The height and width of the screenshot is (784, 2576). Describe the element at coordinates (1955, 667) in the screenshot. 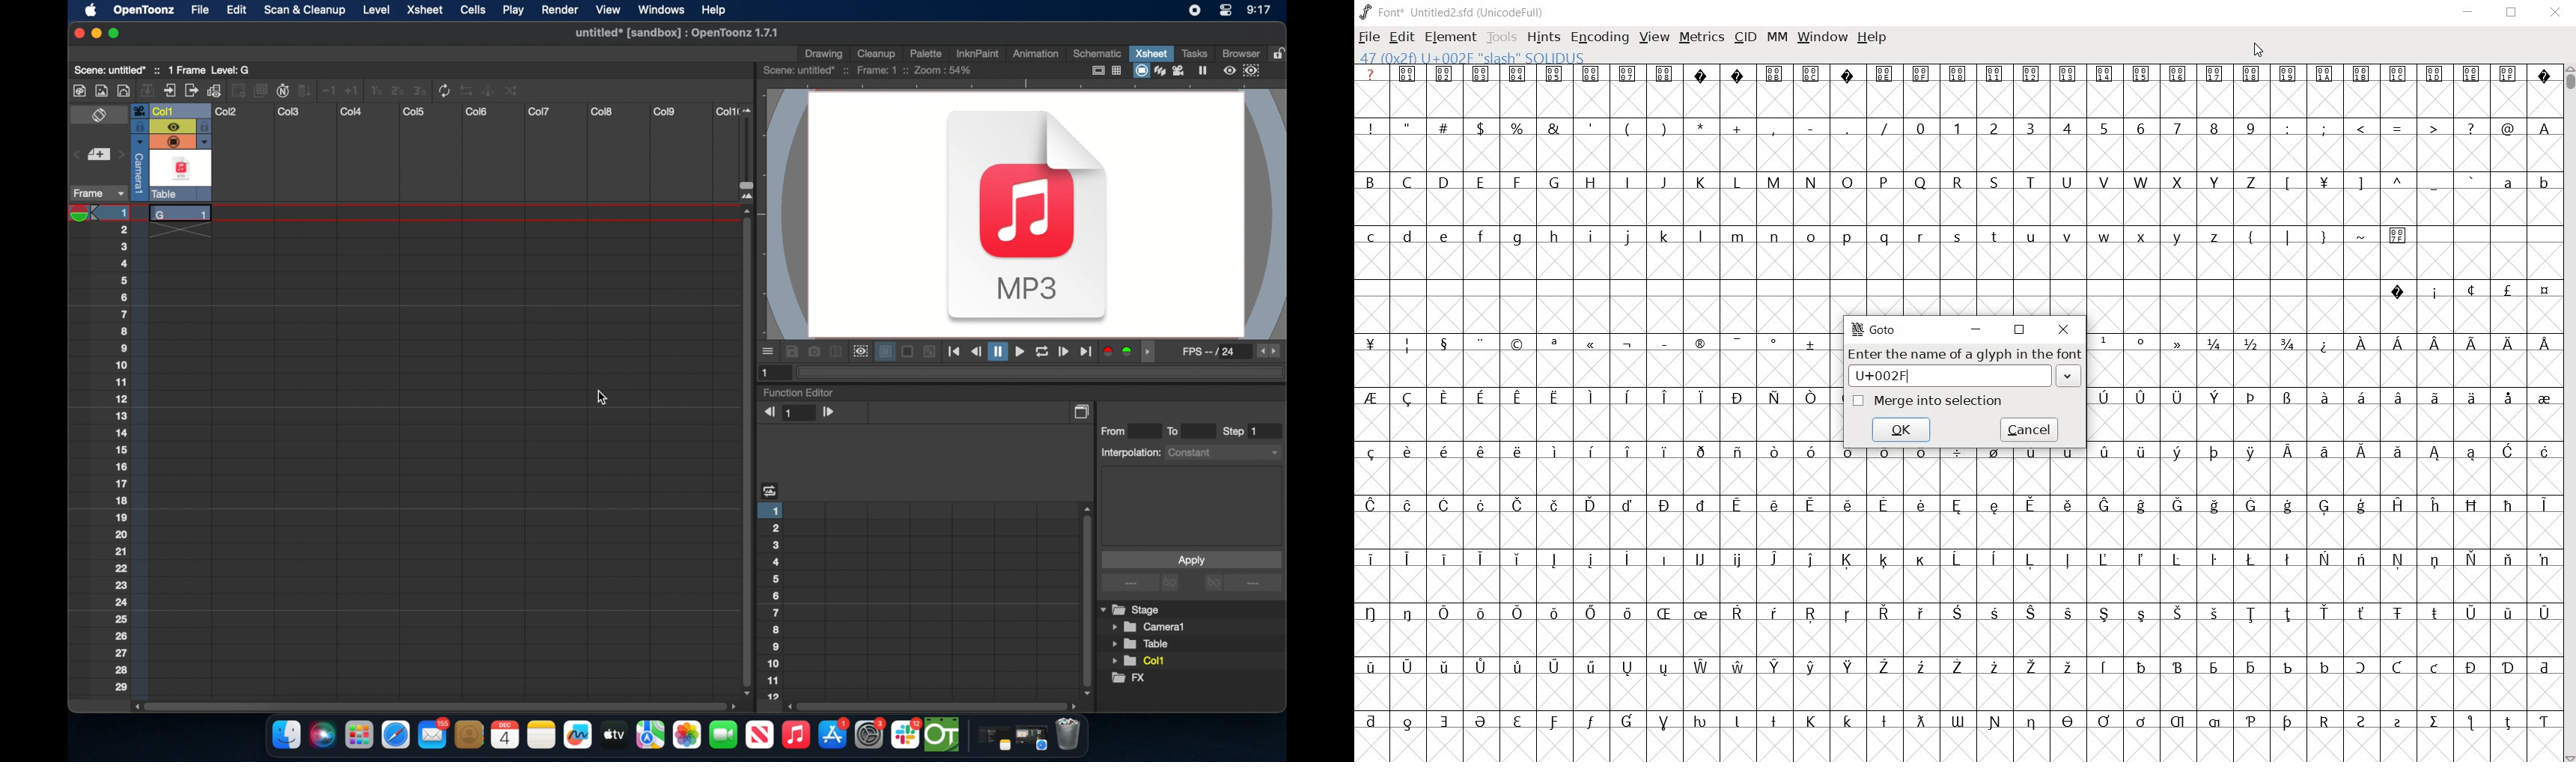

I see `special letters` at that location.